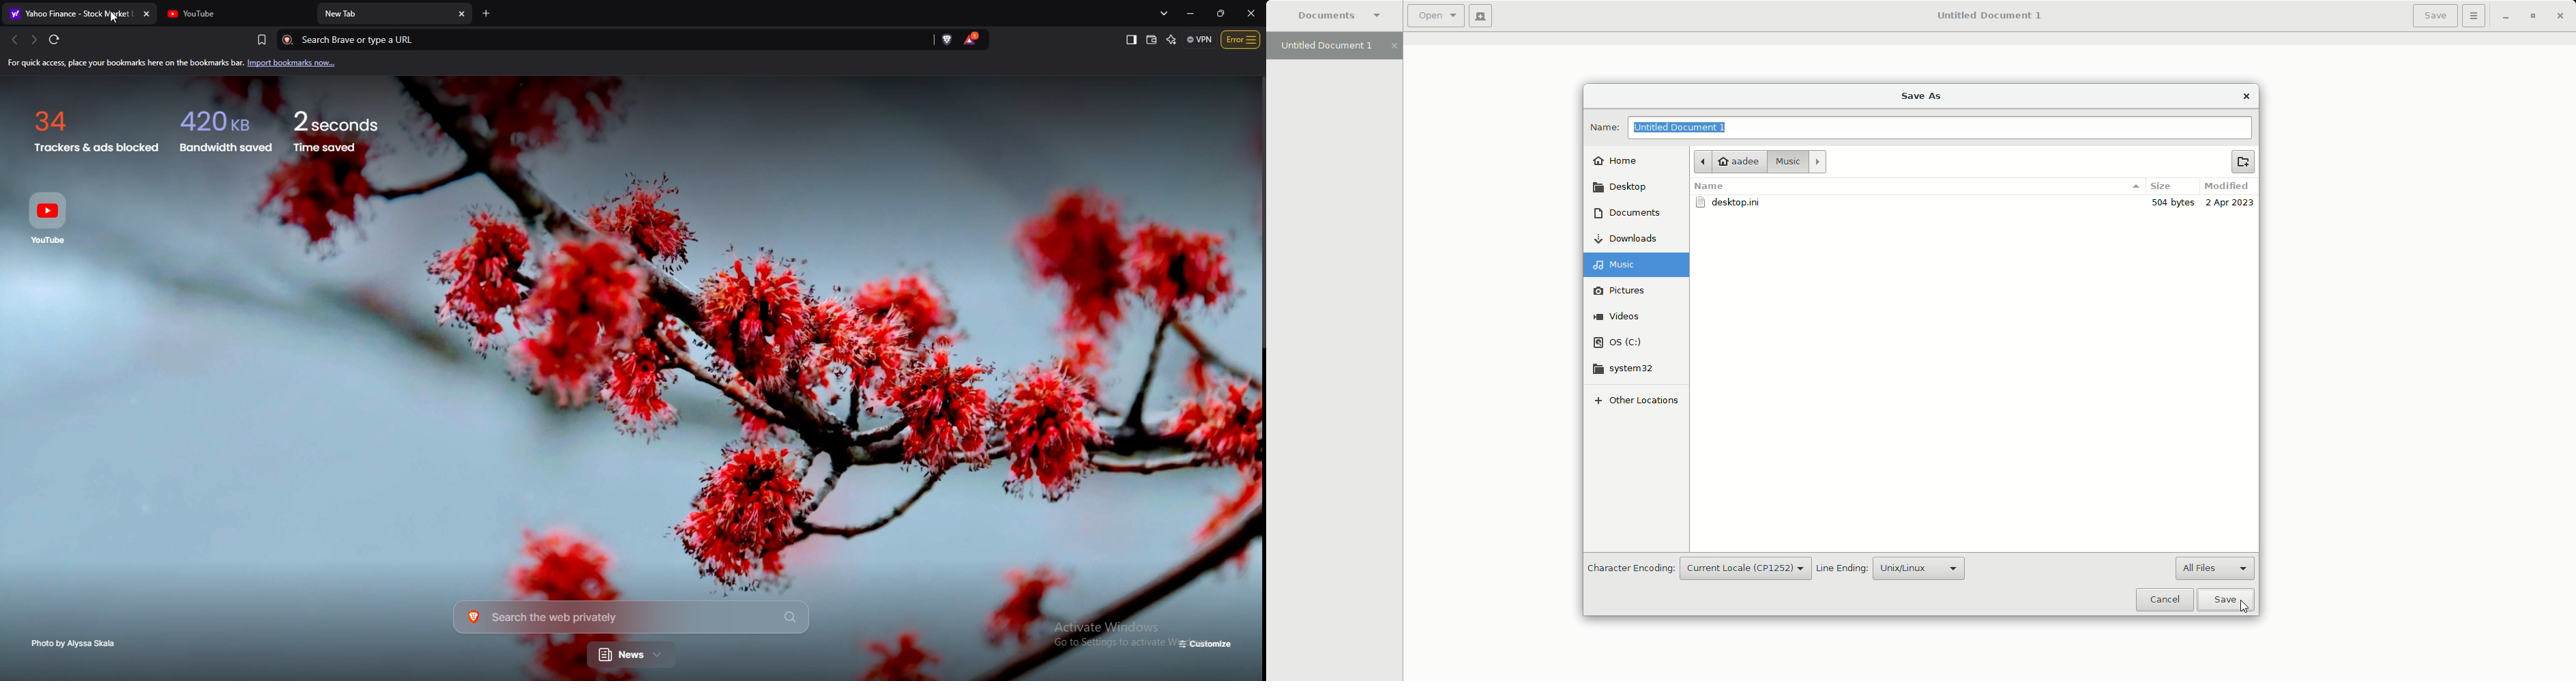  I want to click on options, so click(1242, 39).